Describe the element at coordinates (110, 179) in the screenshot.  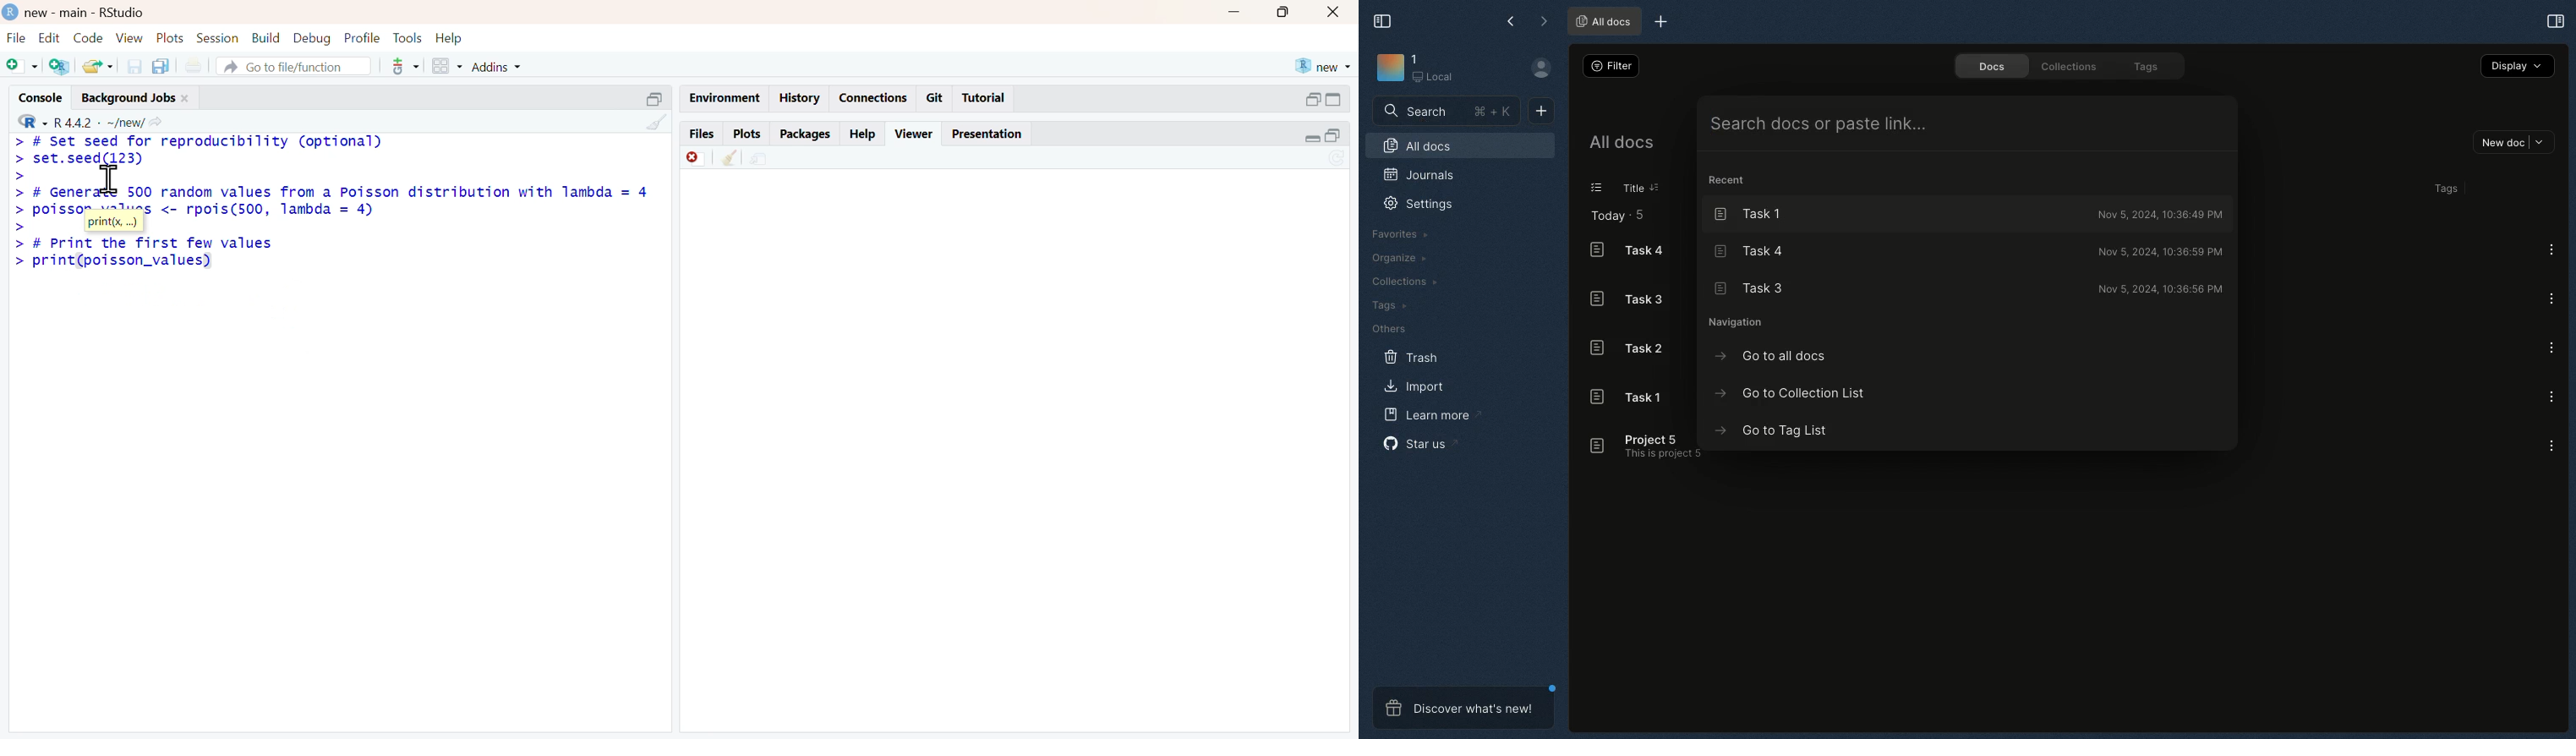
I see `cursor` at that location.